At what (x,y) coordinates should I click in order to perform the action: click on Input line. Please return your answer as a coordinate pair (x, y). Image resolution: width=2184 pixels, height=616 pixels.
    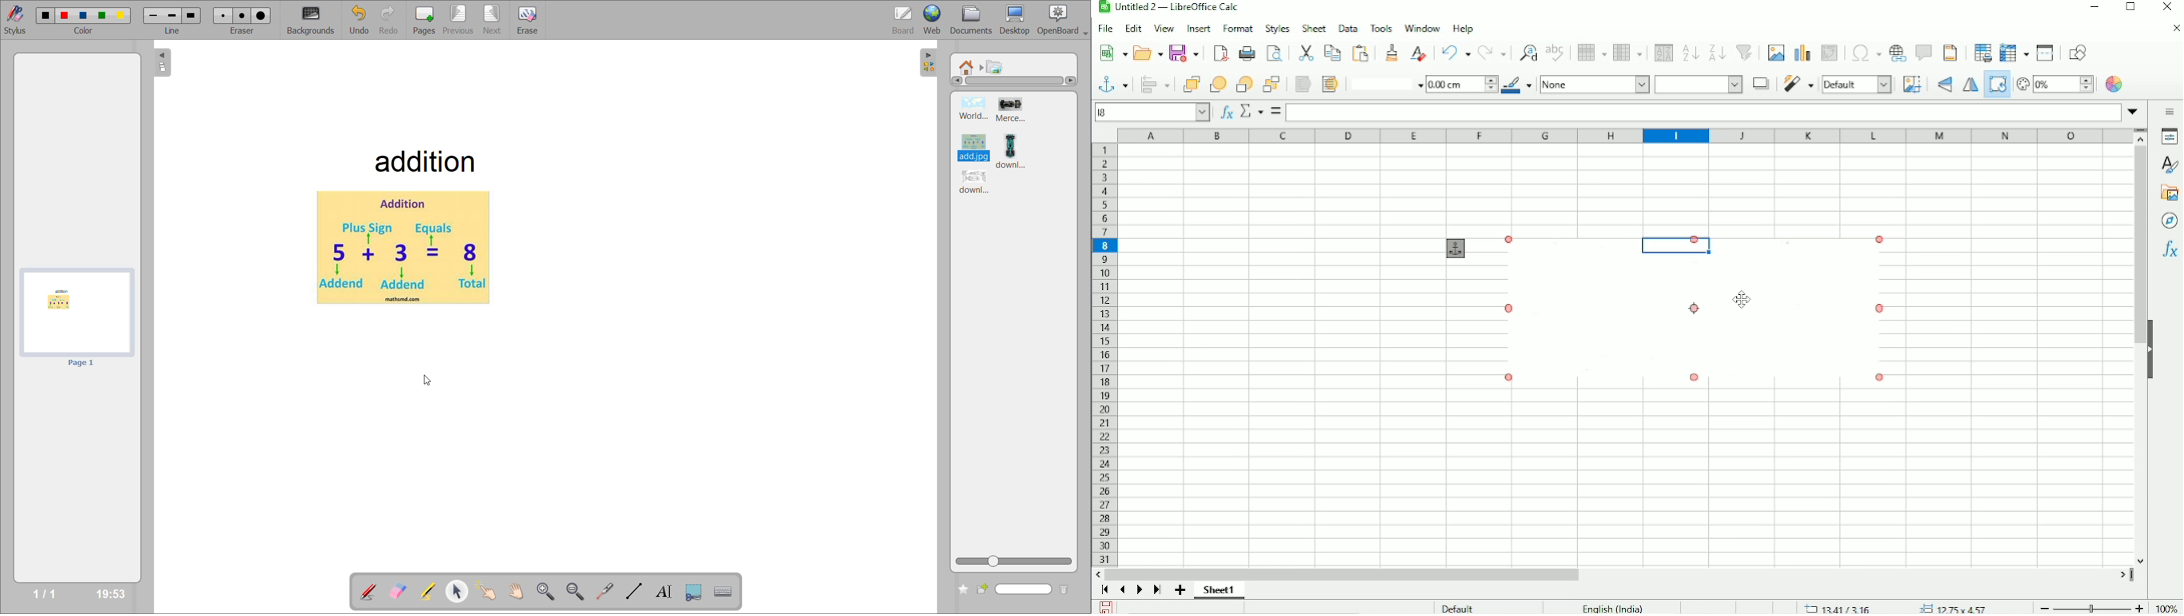
    Looking at the image, I should click on (1704, 113).